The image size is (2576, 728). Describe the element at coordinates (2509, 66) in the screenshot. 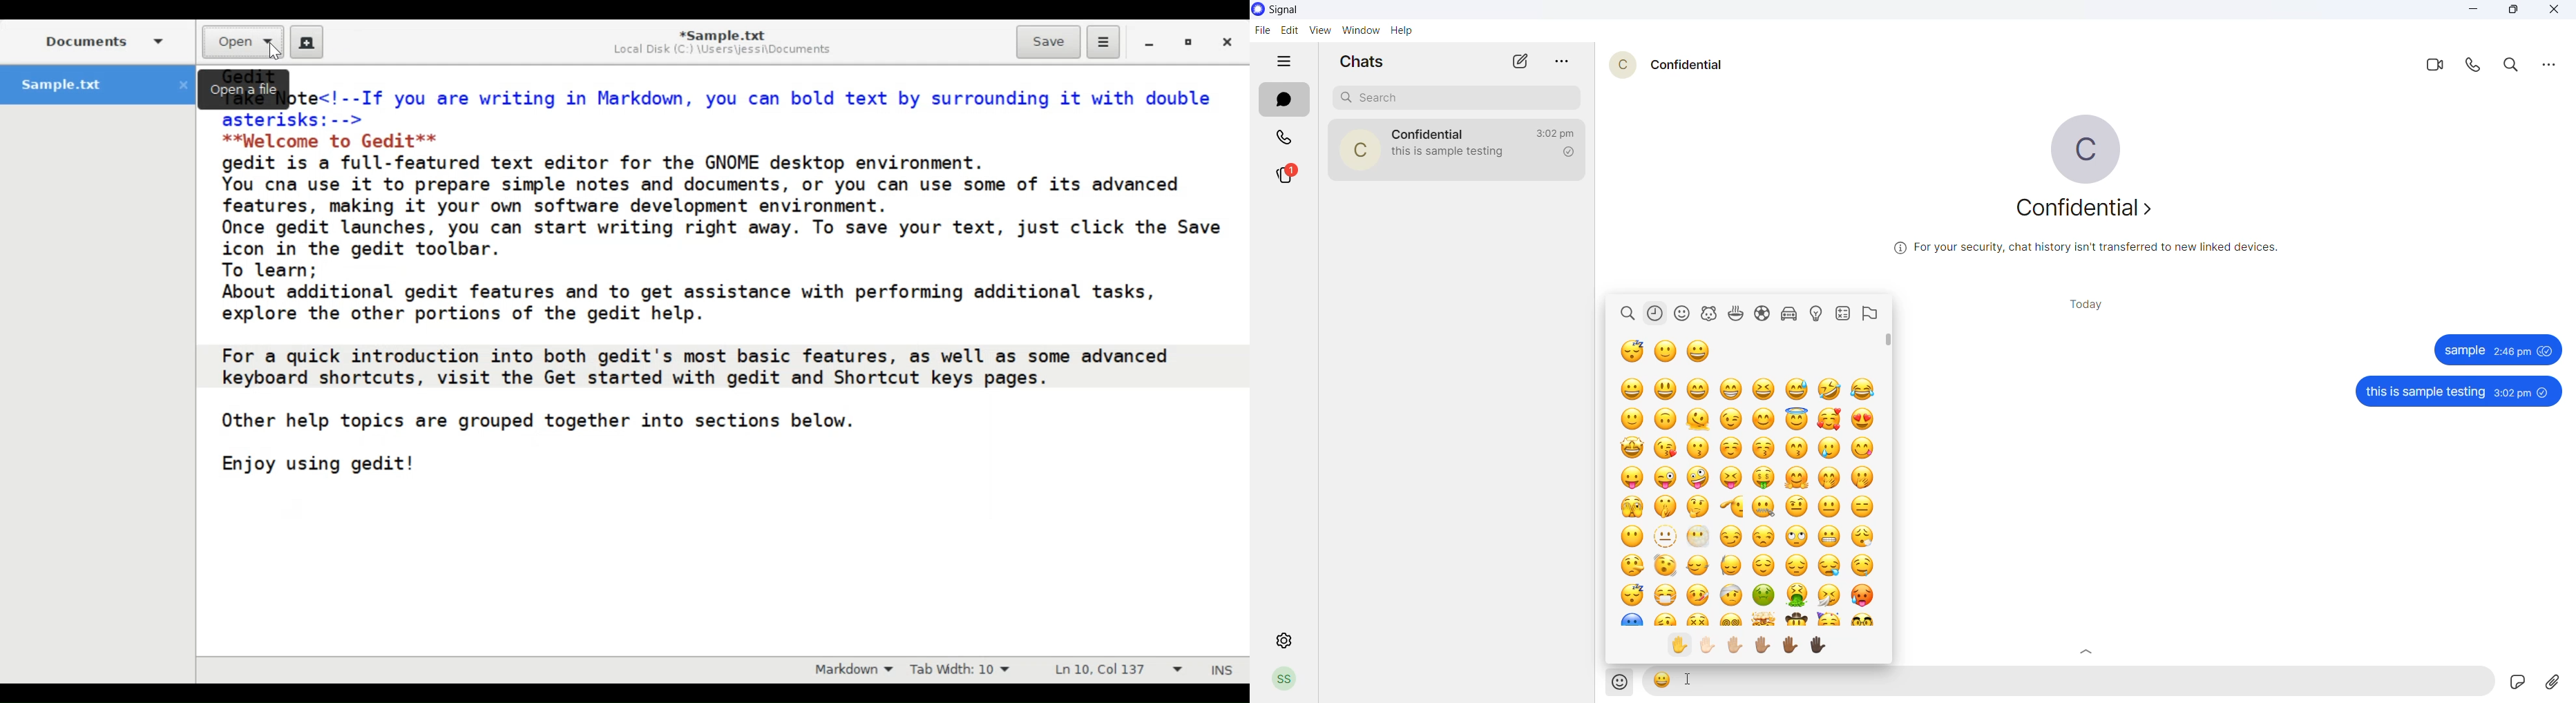

I see `search in messages` at that location.